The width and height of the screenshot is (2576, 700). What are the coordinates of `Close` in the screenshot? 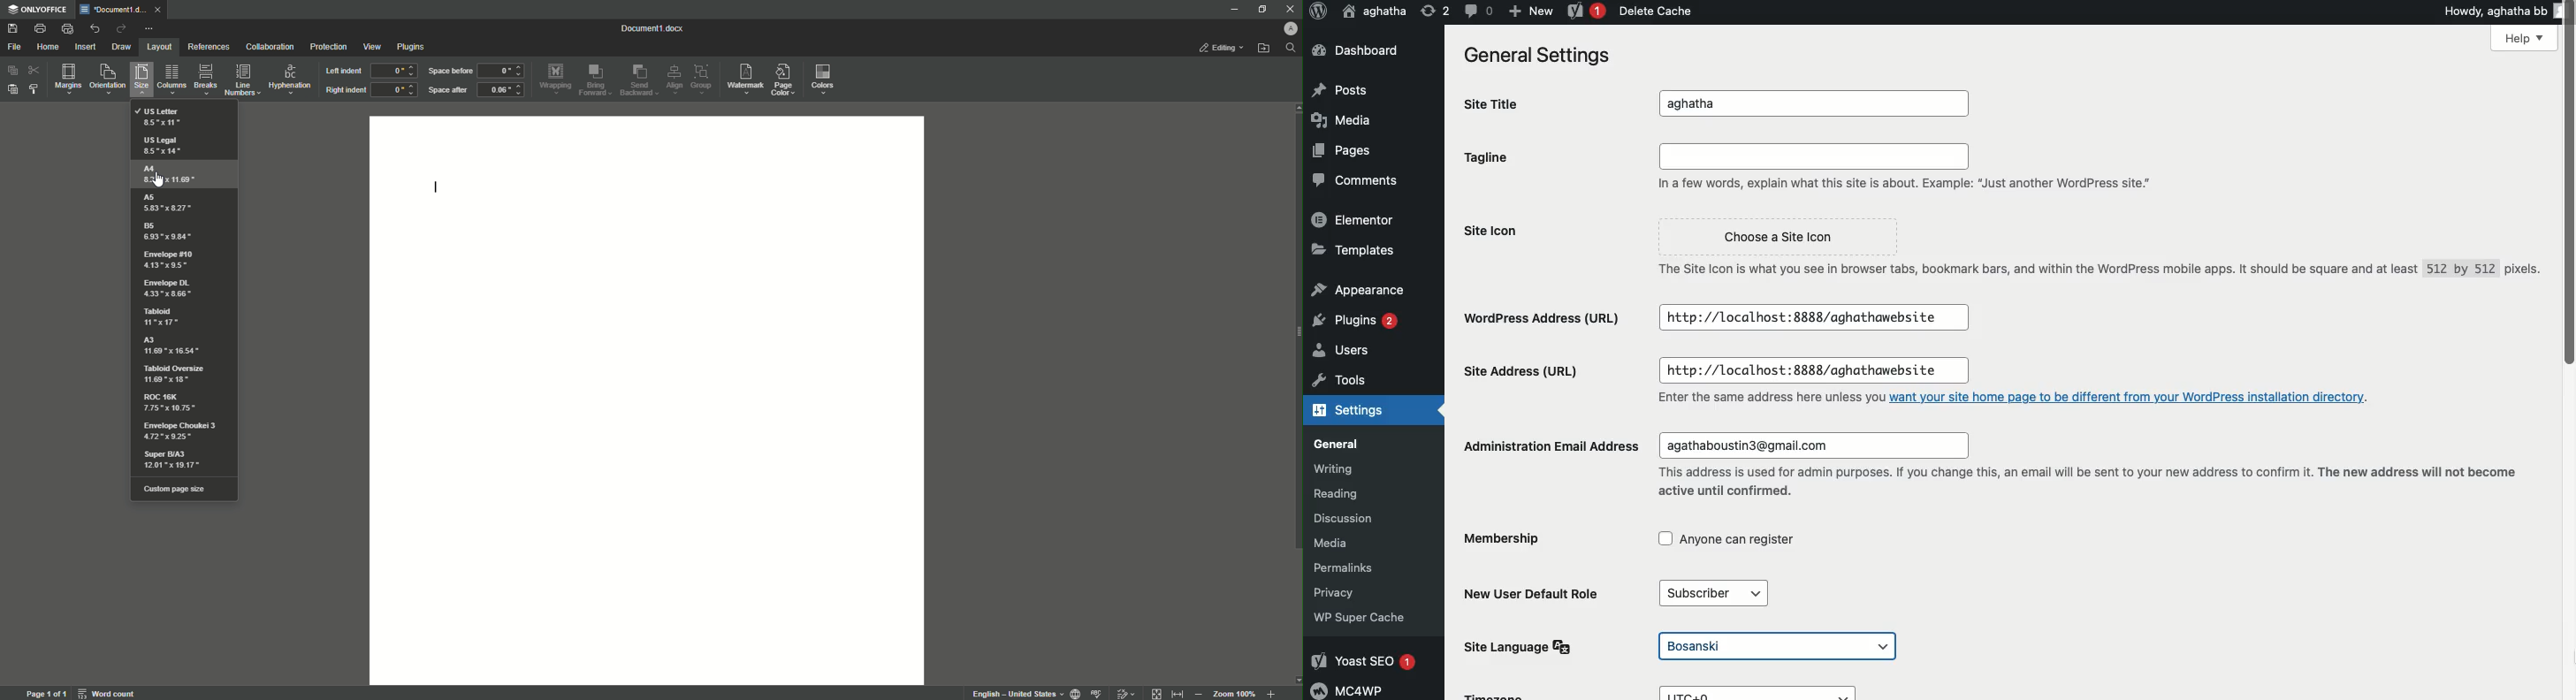 It's located at (1288, 10).